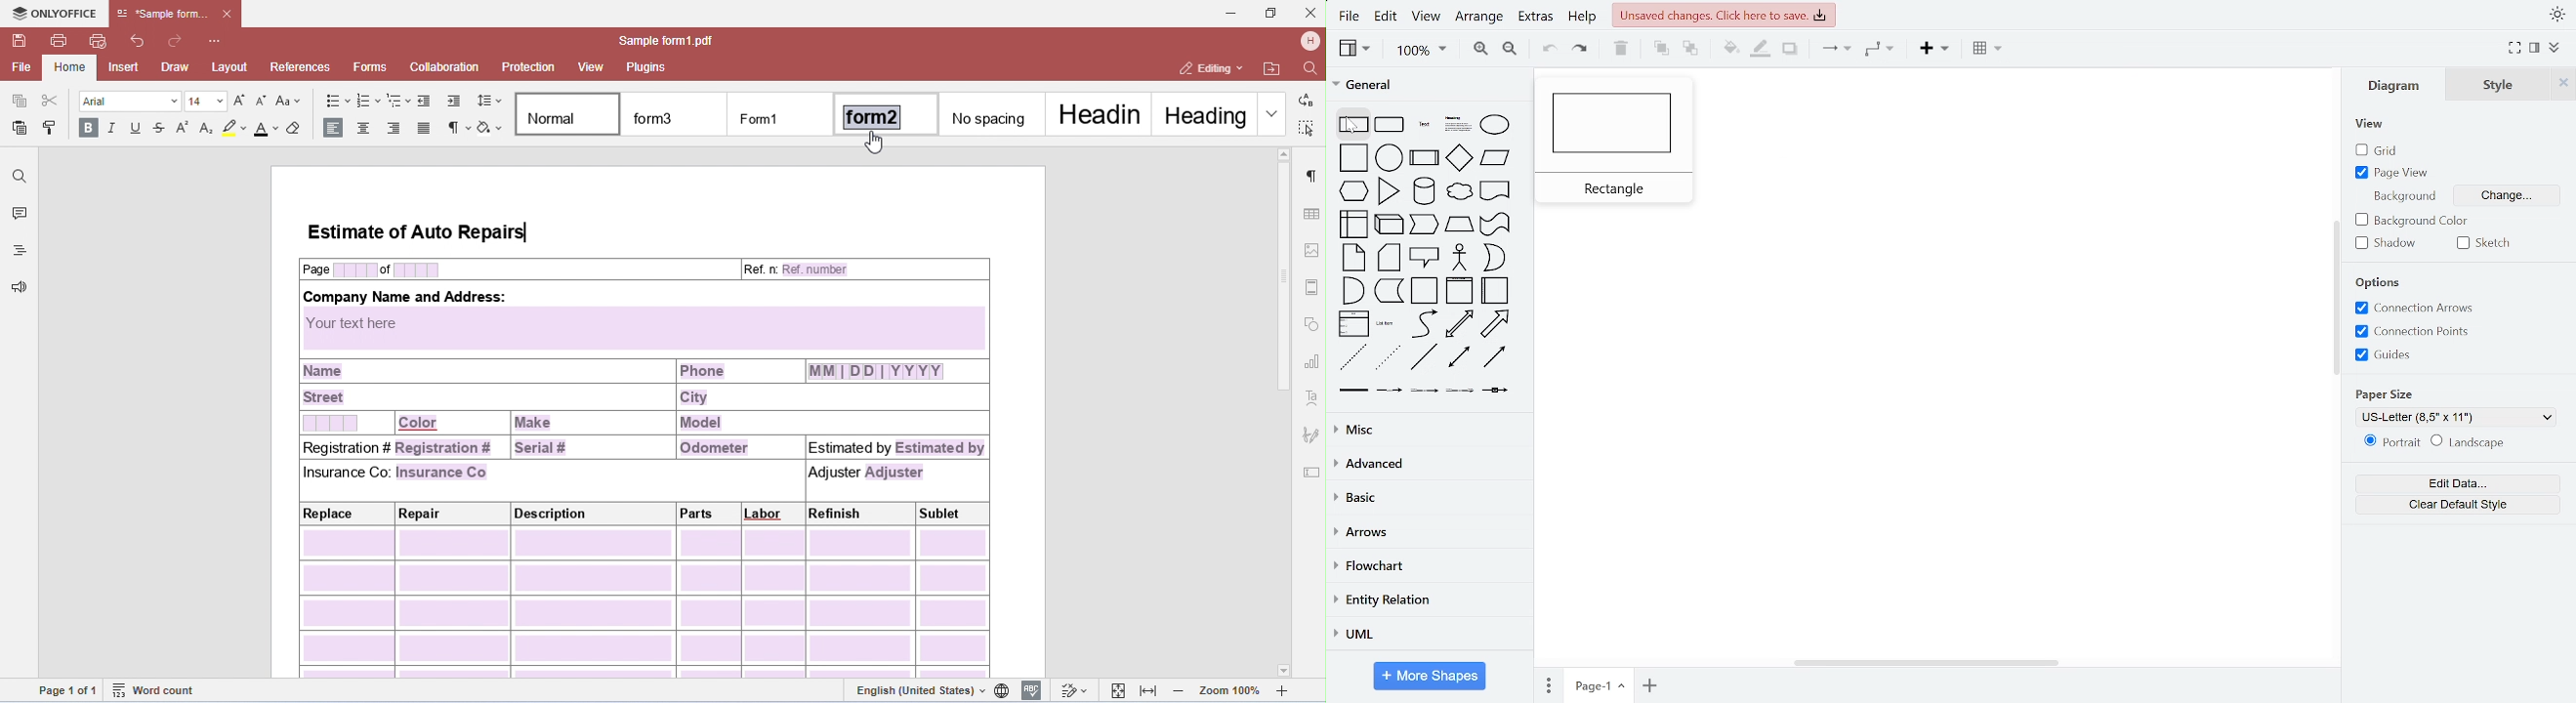  Describe the element at coordinates (1600, 686) in the screenshot. I see `current page` at that location.